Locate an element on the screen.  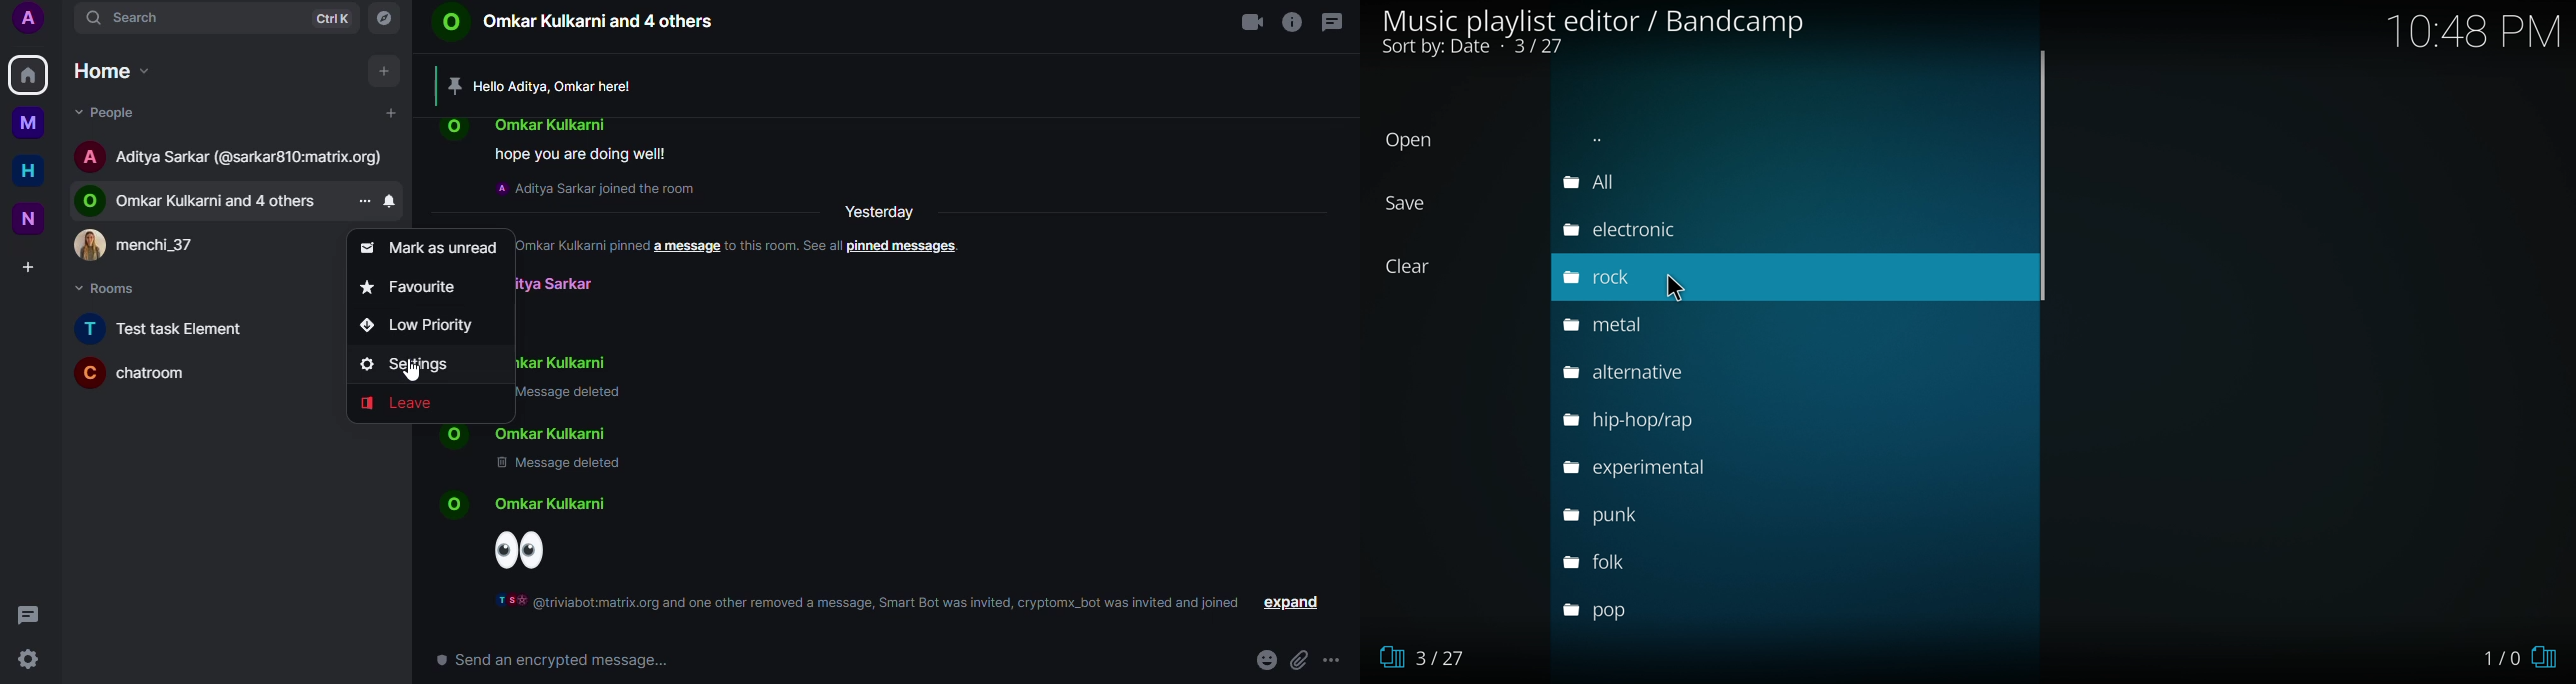
rooms is located at coordinates (118, 290).